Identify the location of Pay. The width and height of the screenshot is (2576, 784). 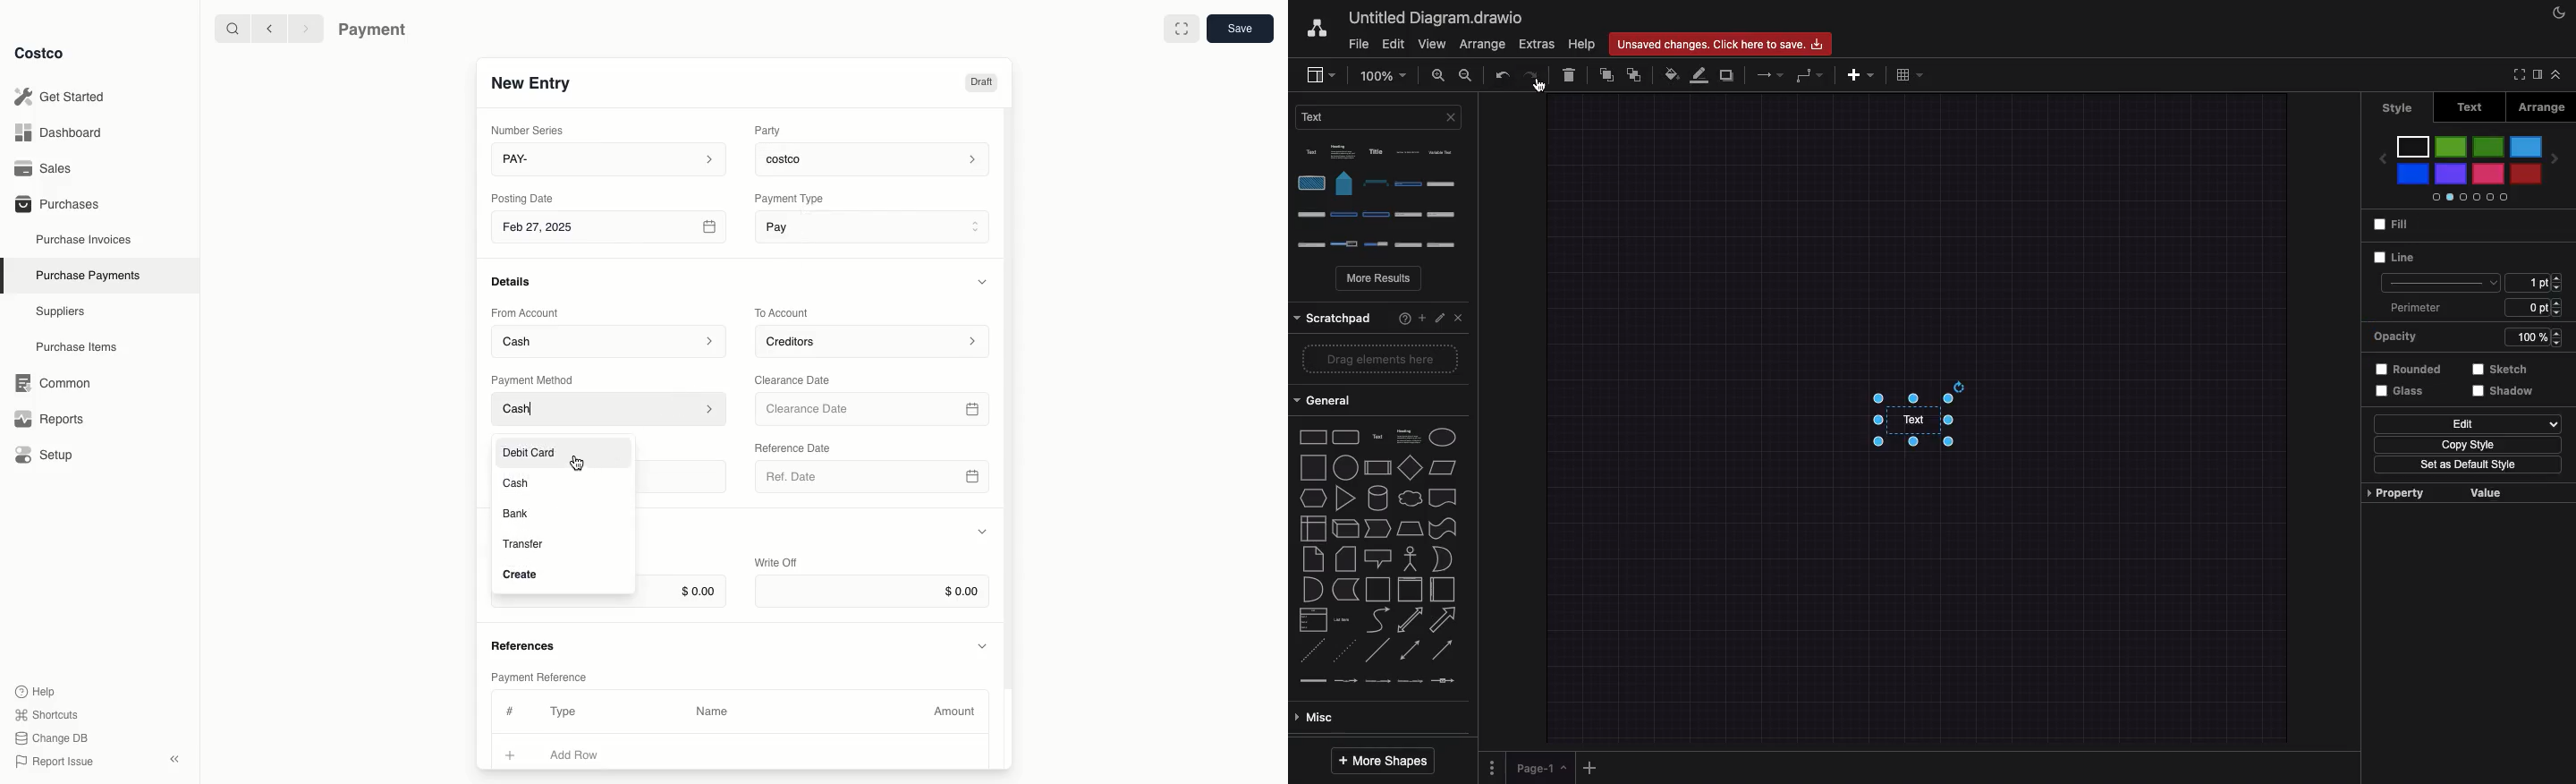
(875, 226).